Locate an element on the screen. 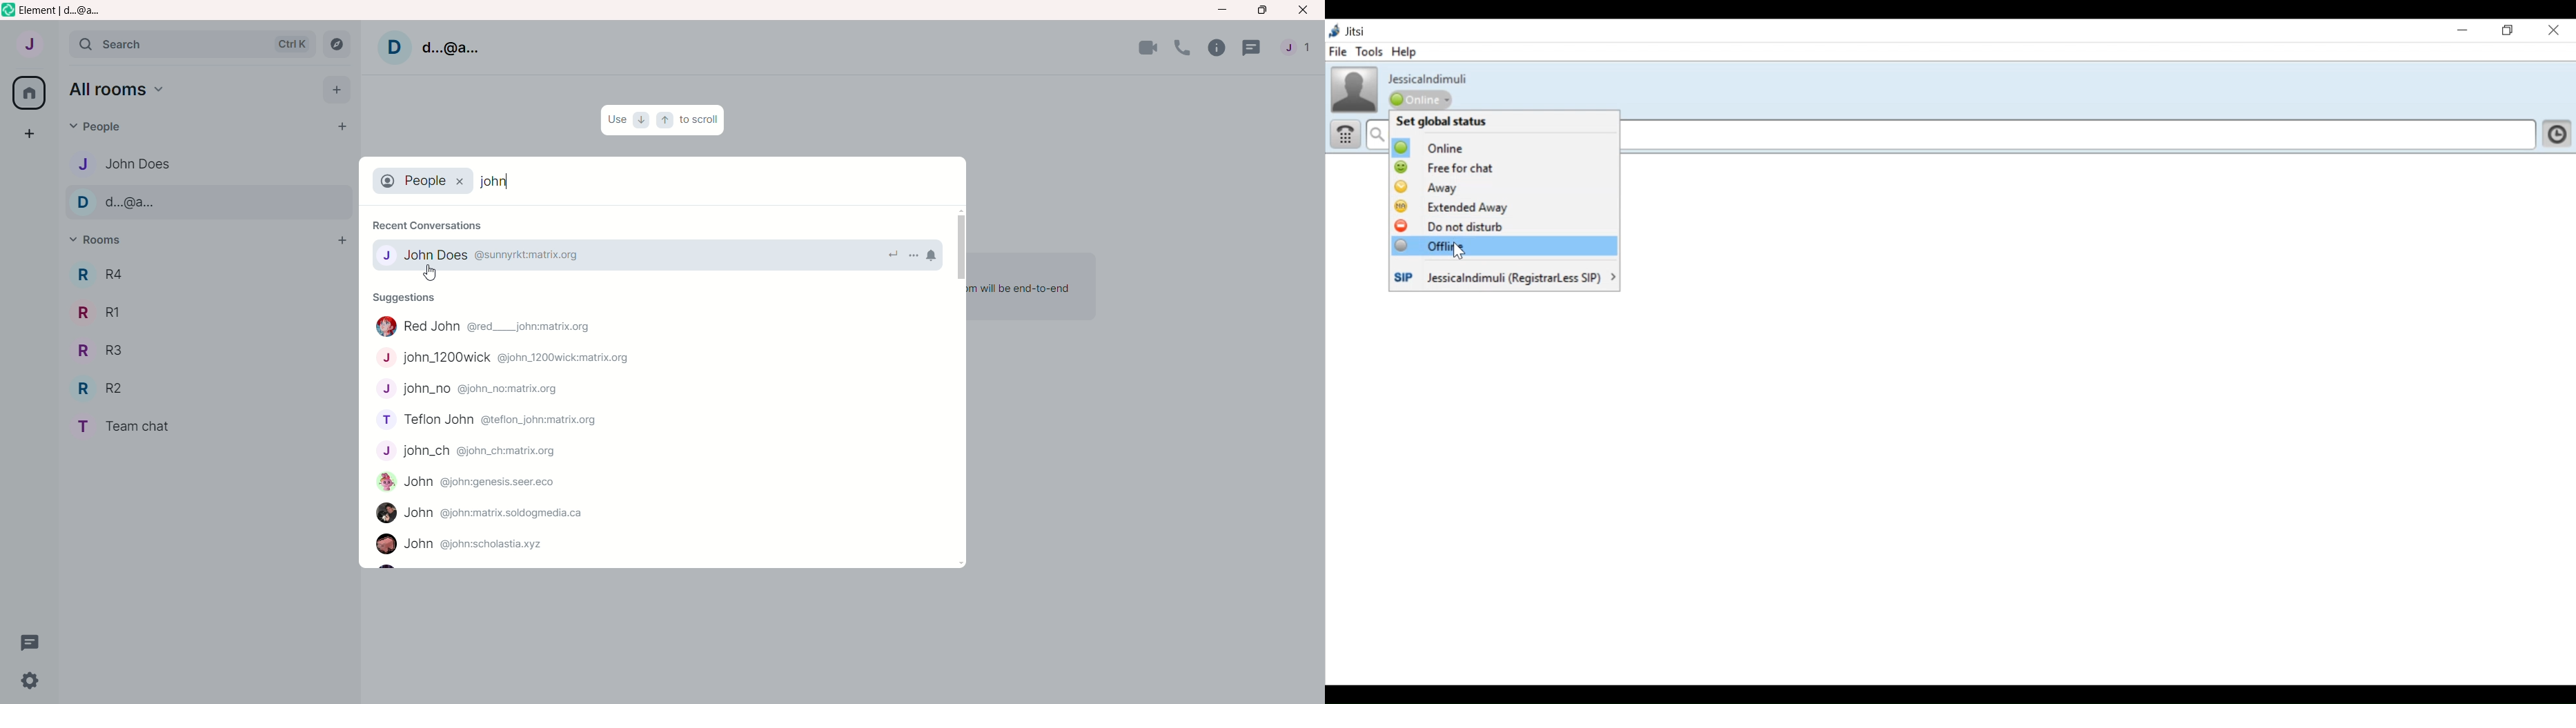  john is located at coordinates (486, 514).